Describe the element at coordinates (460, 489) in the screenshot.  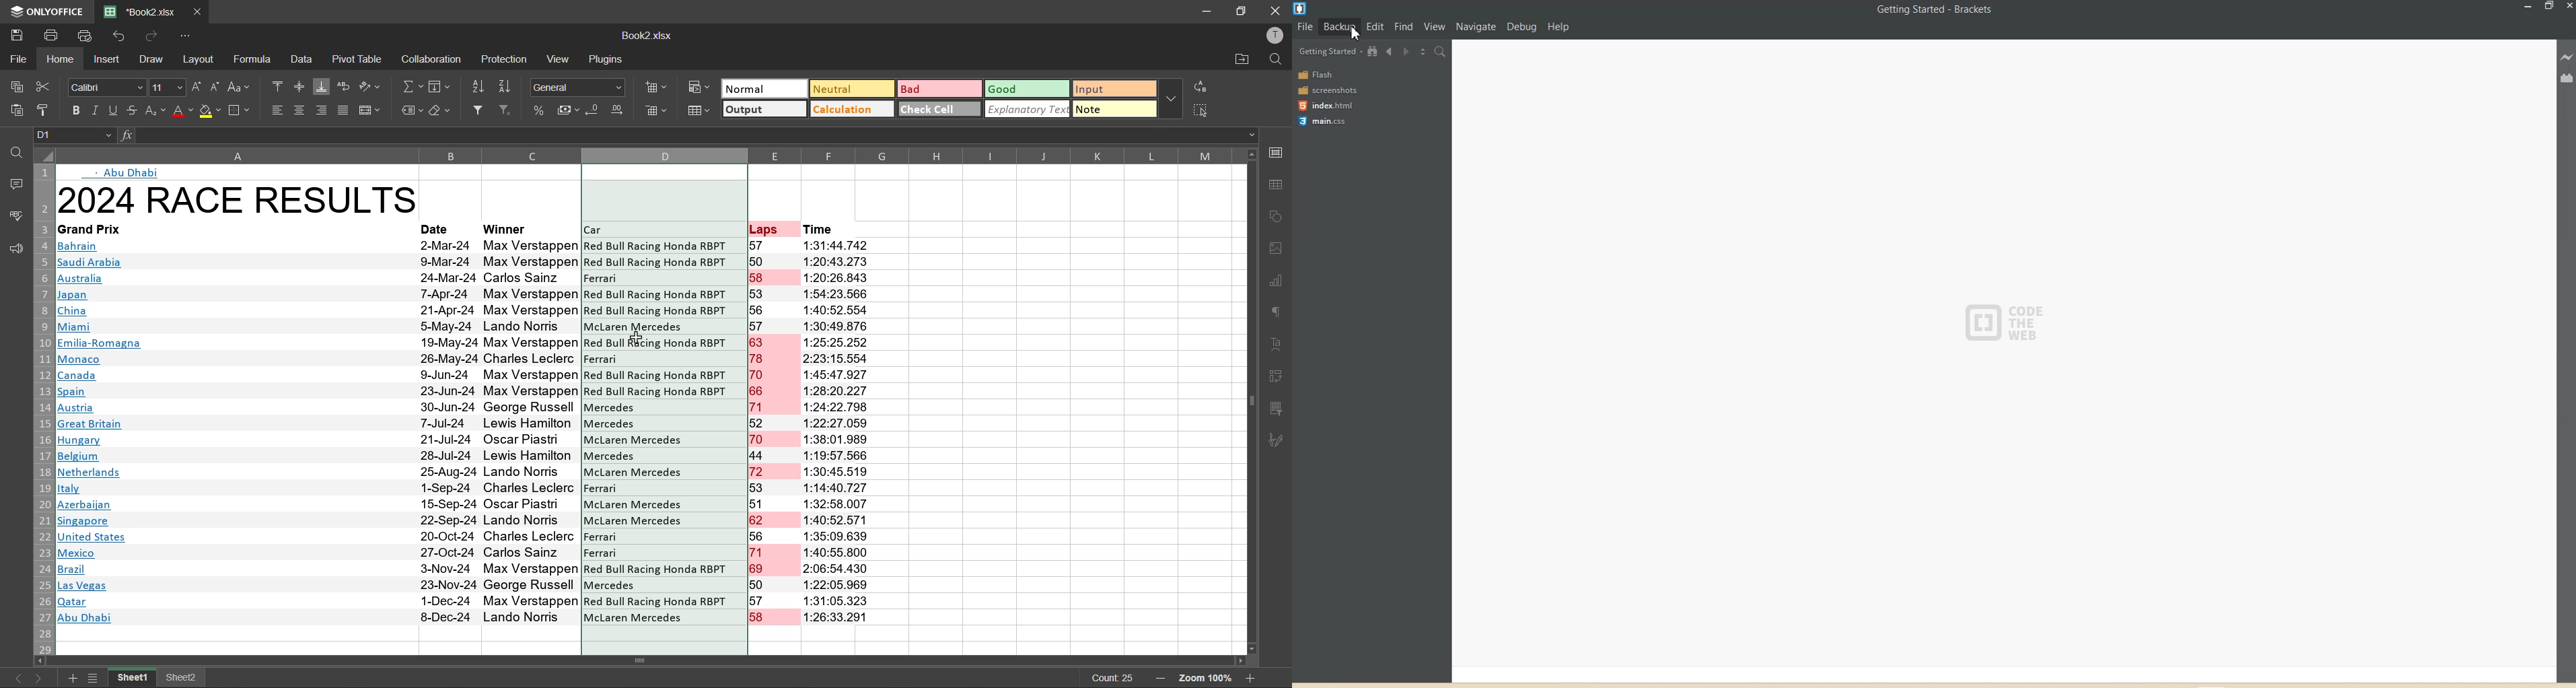
I see `italy 1-Sep-24 Charles Leclerc Ferrari 53 1:14:40.72` at that location.